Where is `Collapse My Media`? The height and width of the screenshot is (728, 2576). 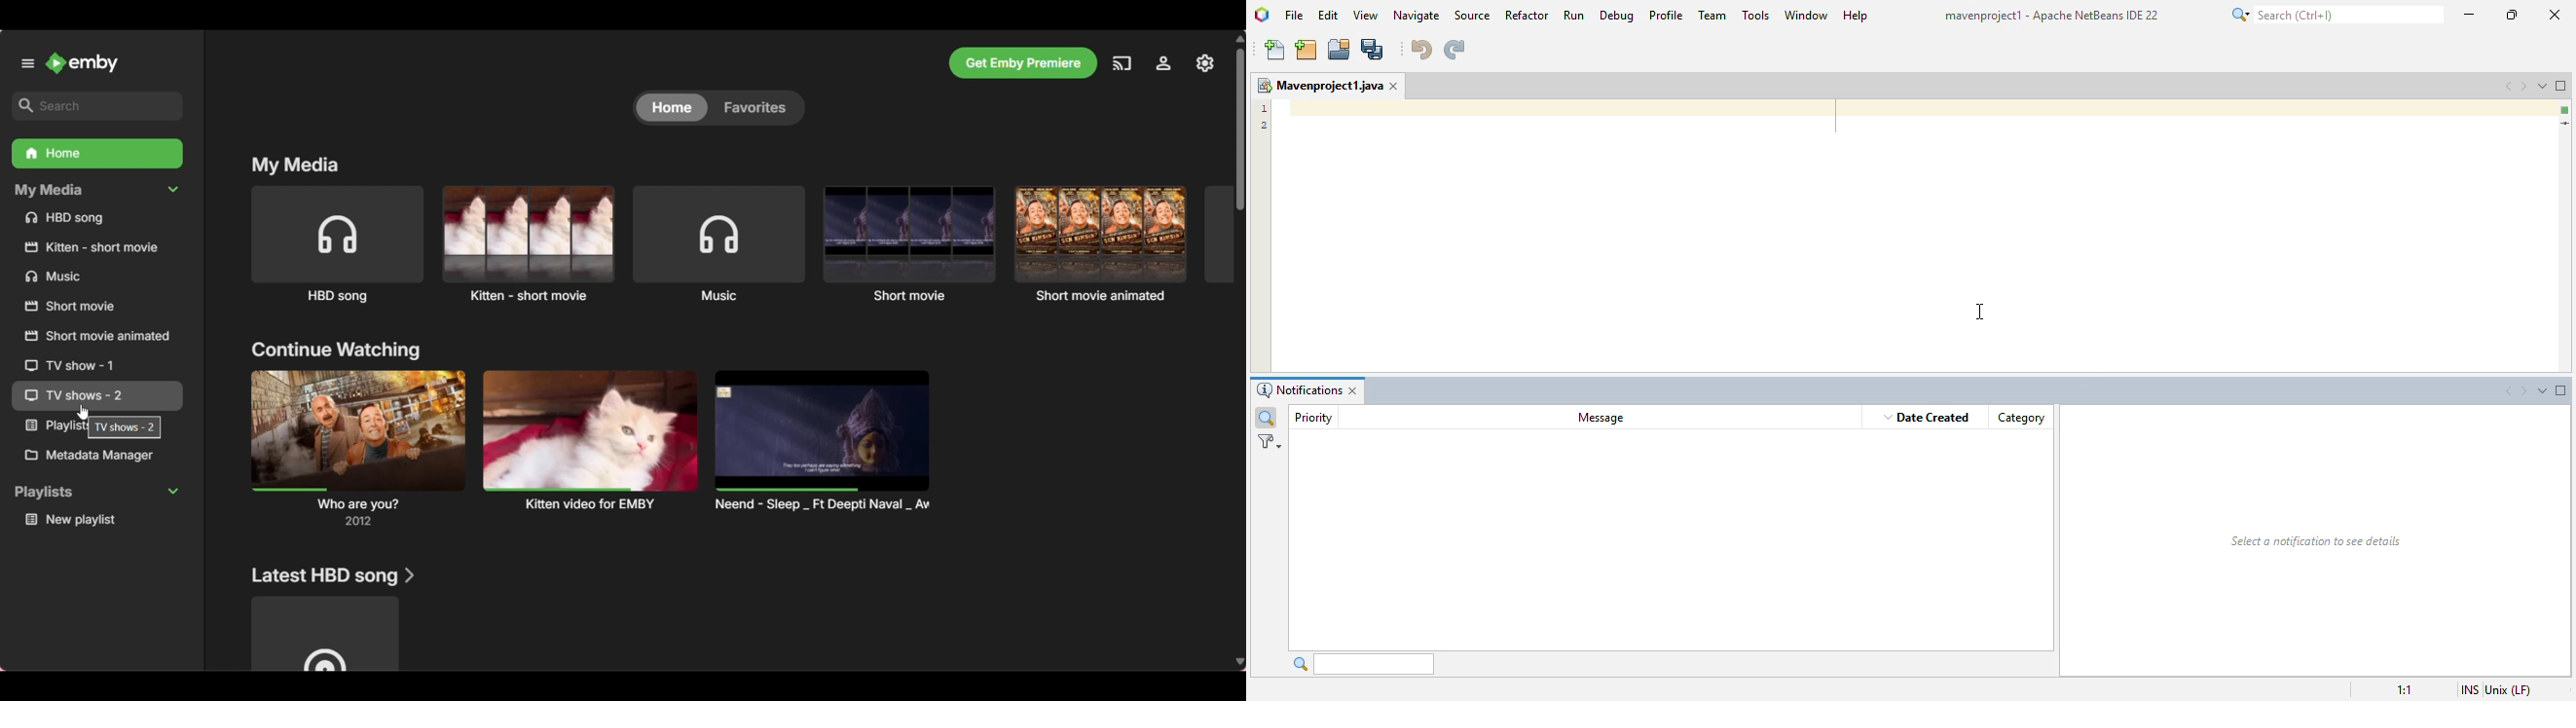 Collapse My Media is located at coordinates (96, 191).